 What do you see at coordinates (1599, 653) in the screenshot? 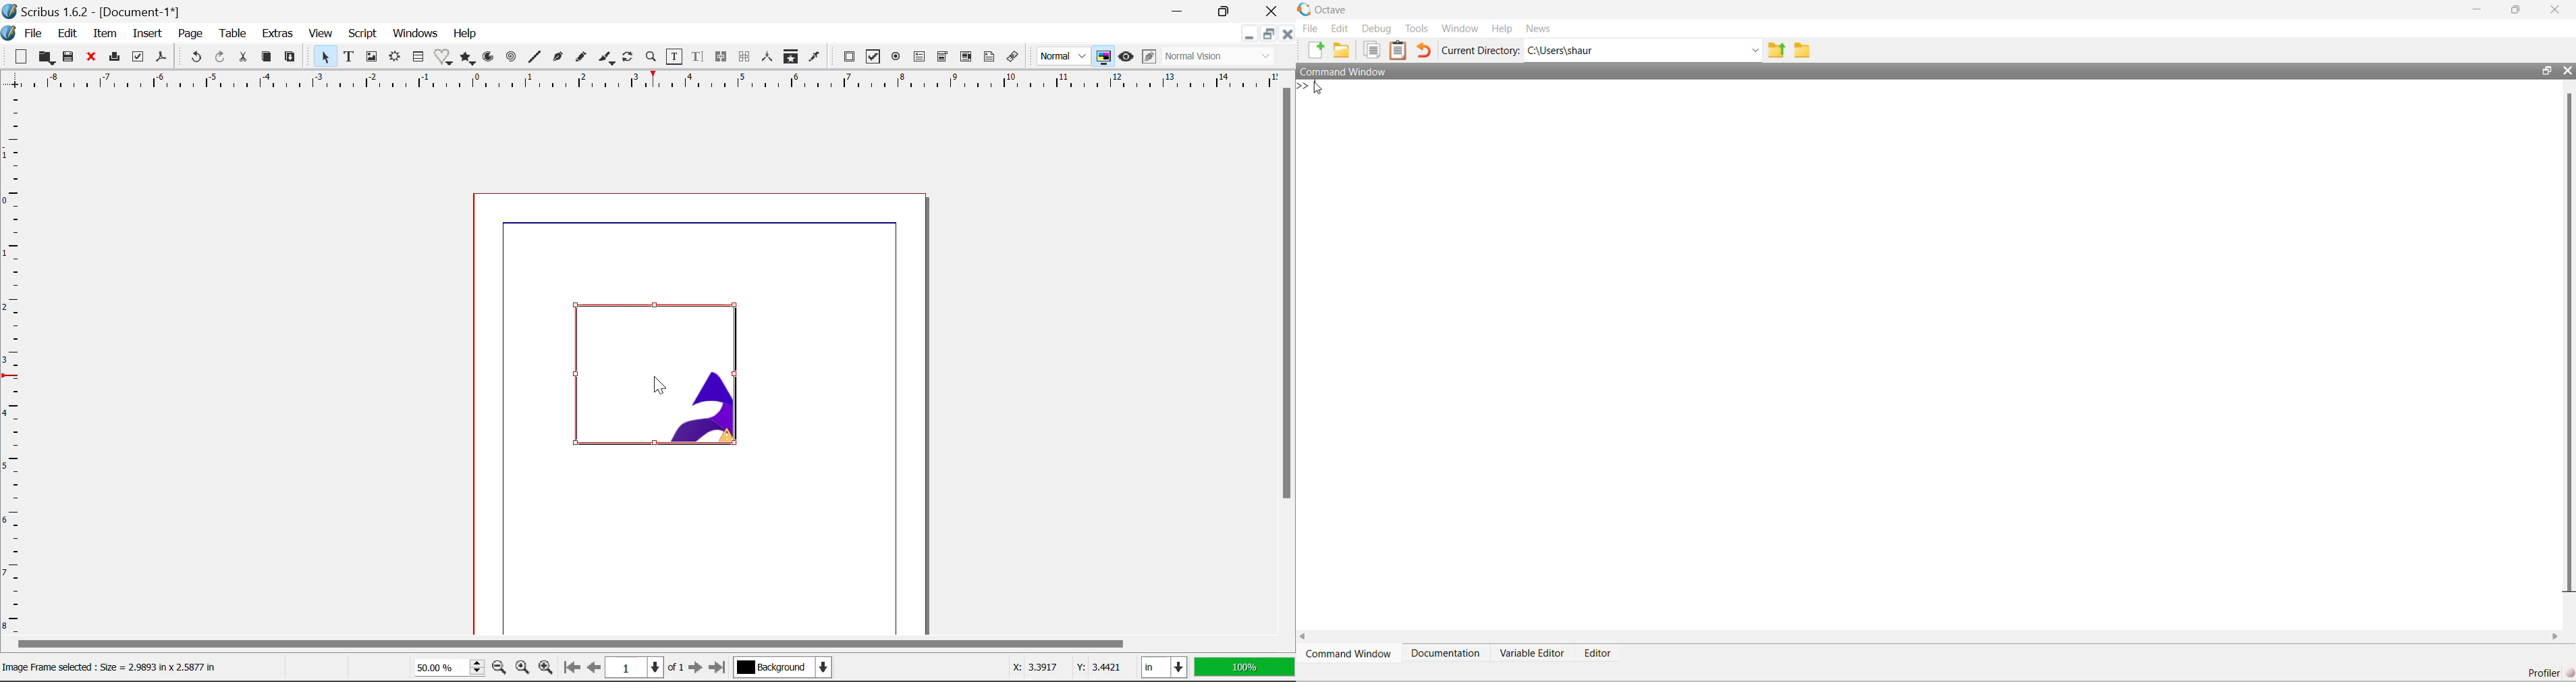
I see `Editor` at bounding box center [1599, 653].